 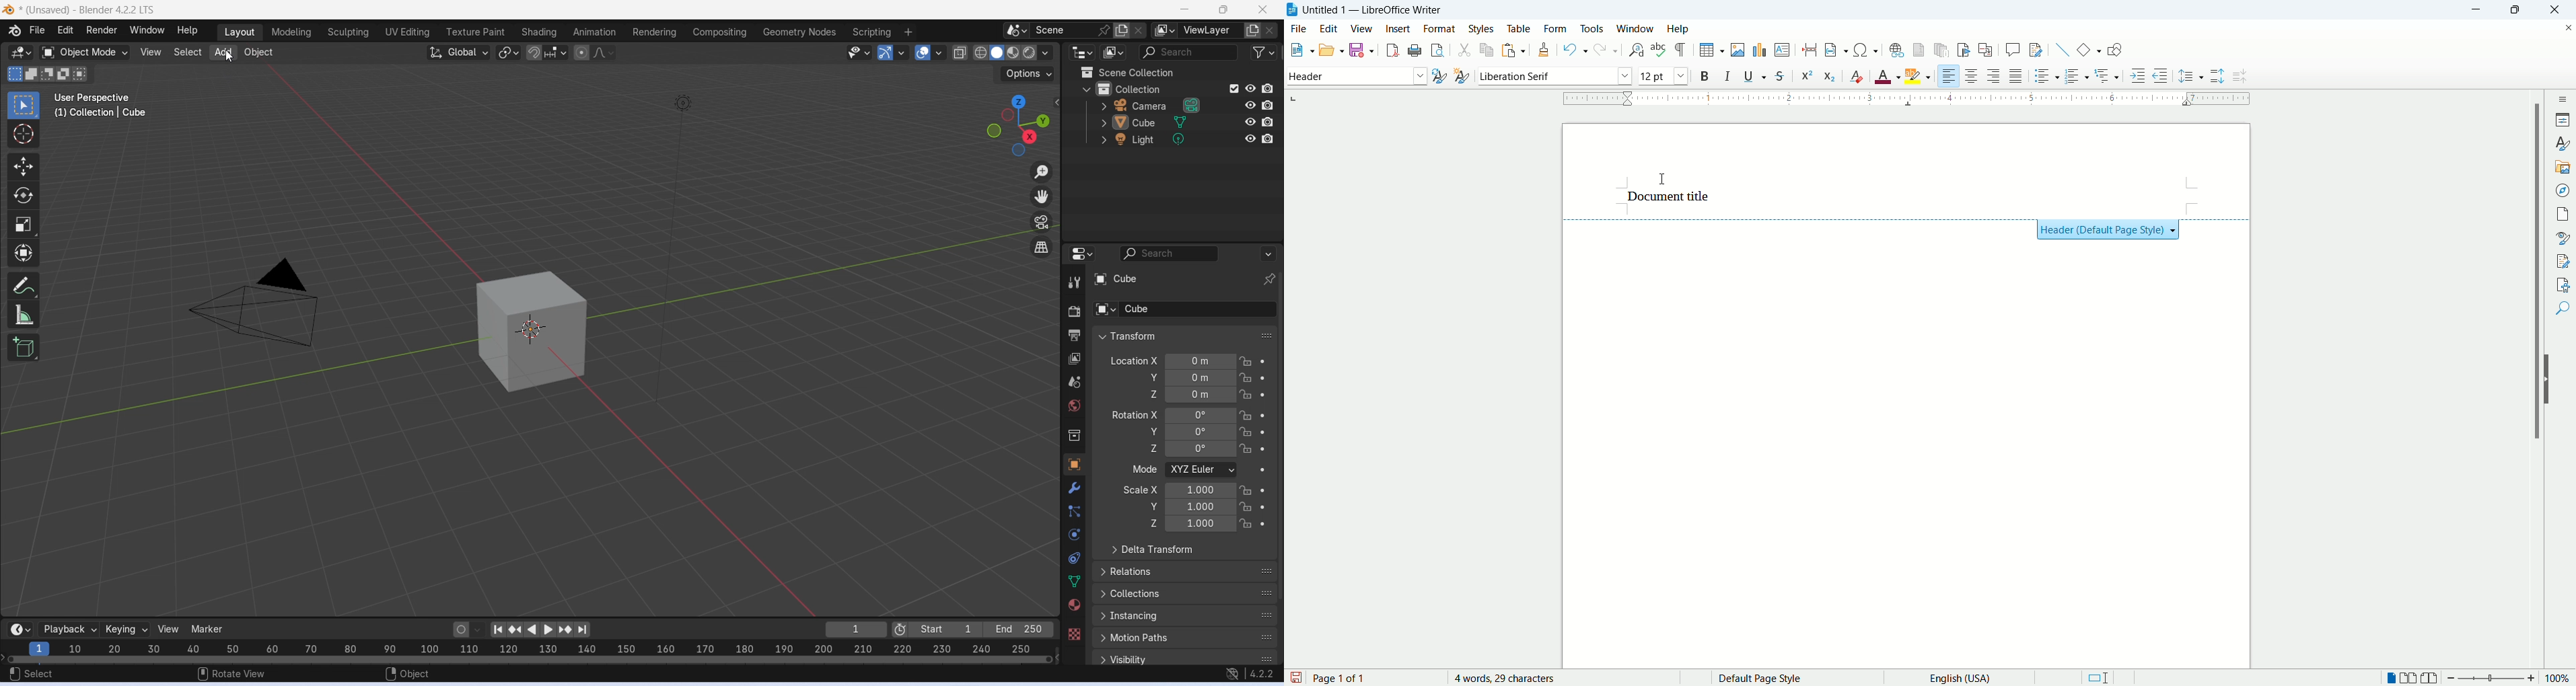 What do you see at coordinates (49, 74) in the screenshot?
I see `Modes` at bounding box center [49, 74].